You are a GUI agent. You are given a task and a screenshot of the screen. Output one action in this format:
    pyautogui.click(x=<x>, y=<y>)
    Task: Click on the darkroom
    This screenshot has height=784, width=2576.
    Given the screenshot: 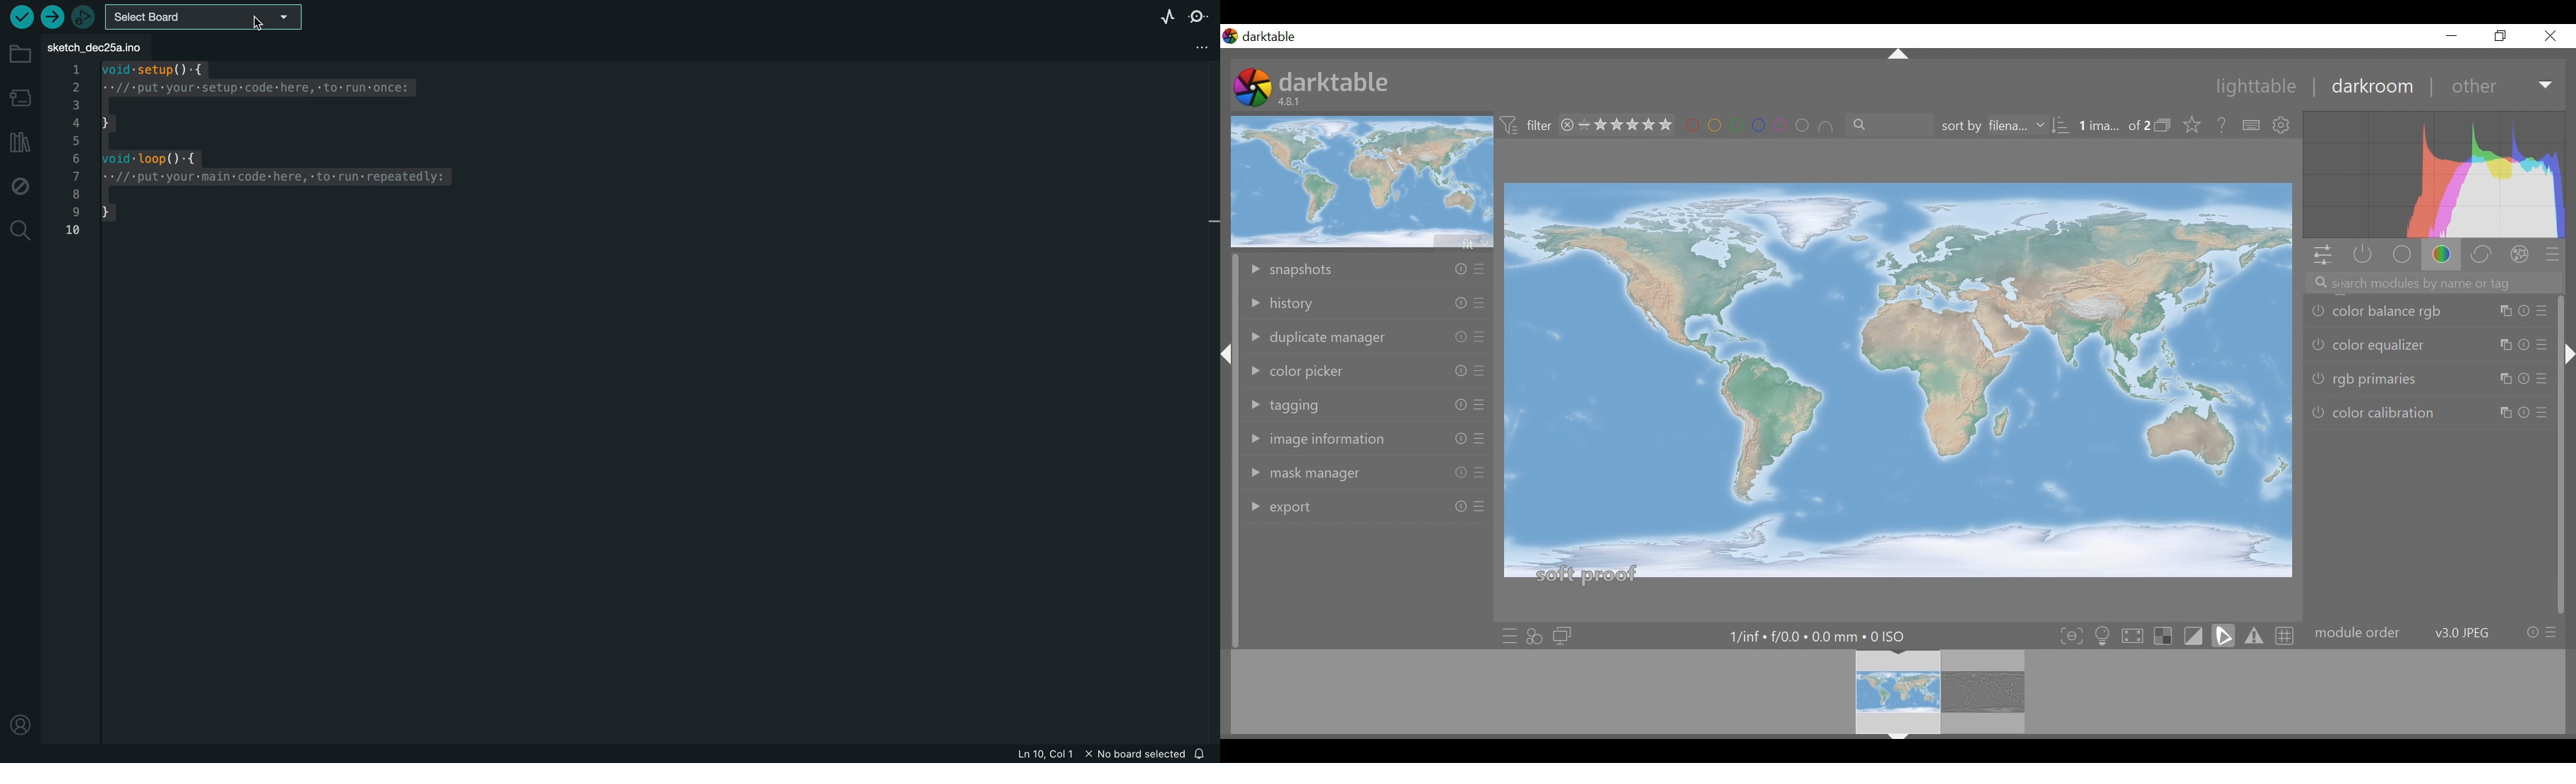 What is the action you would take?
    pyautogui.click(x=2375, y=89)
    